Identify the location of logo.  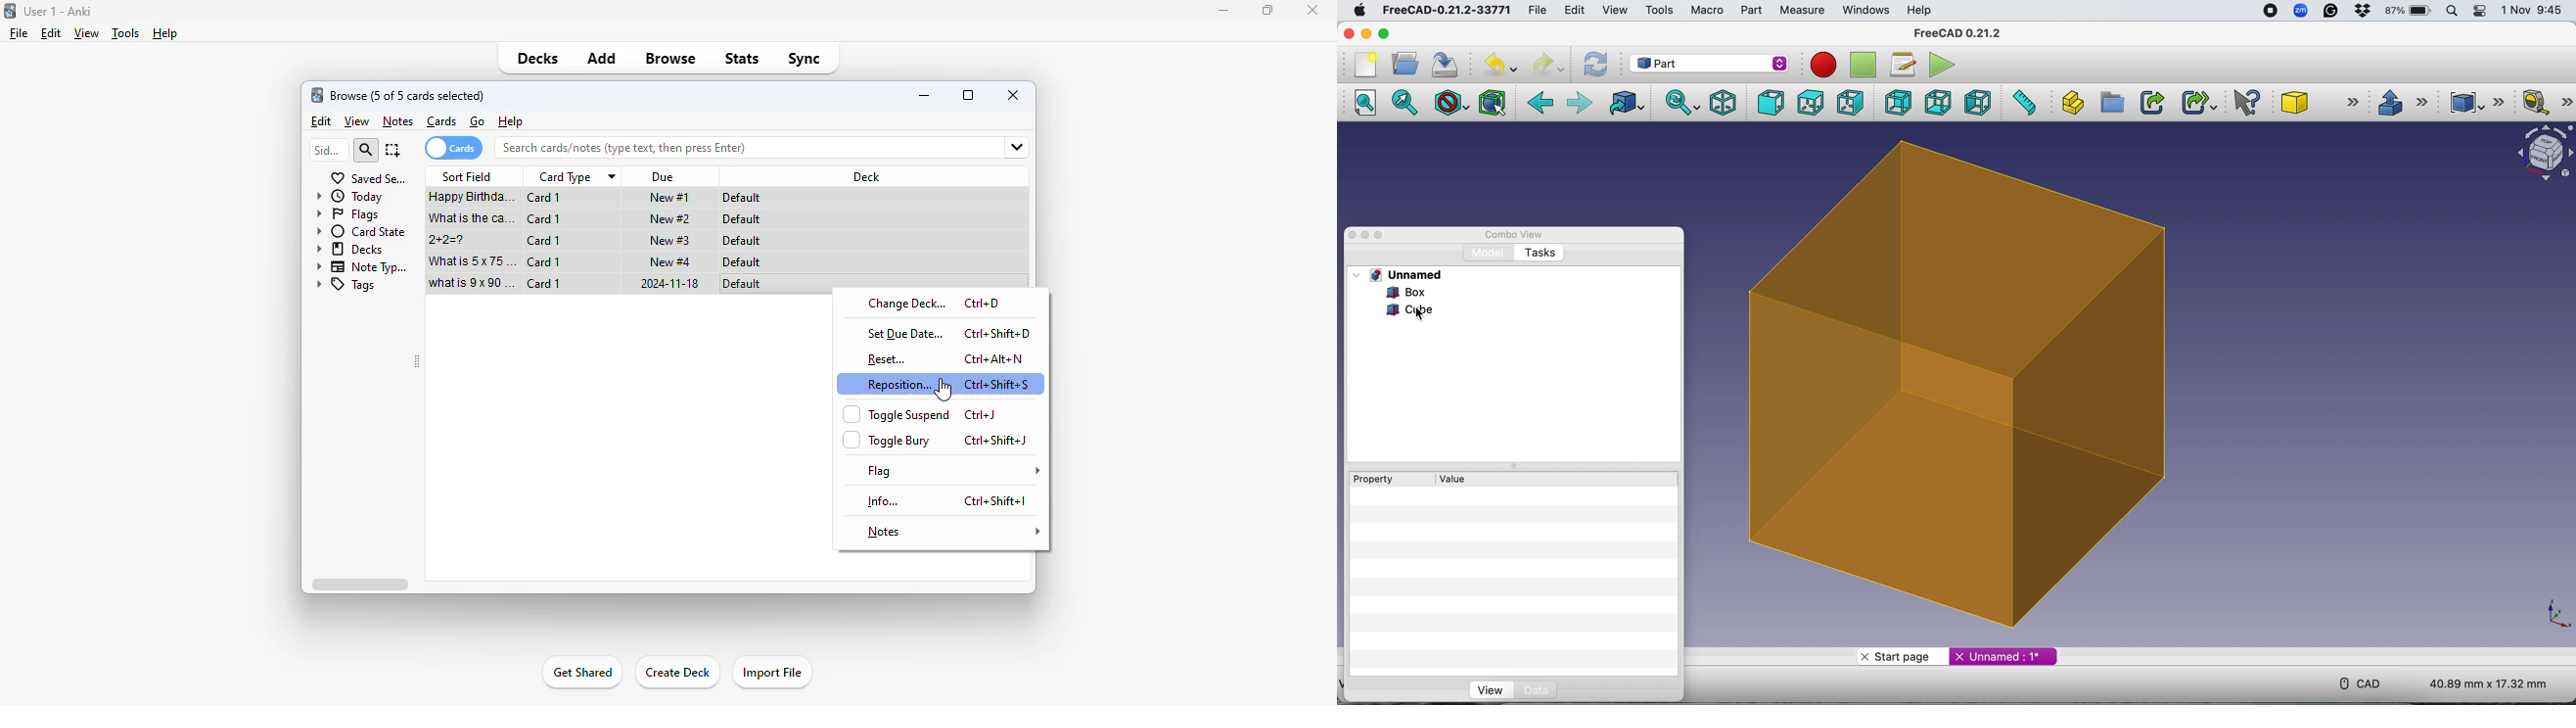
(9, 11).